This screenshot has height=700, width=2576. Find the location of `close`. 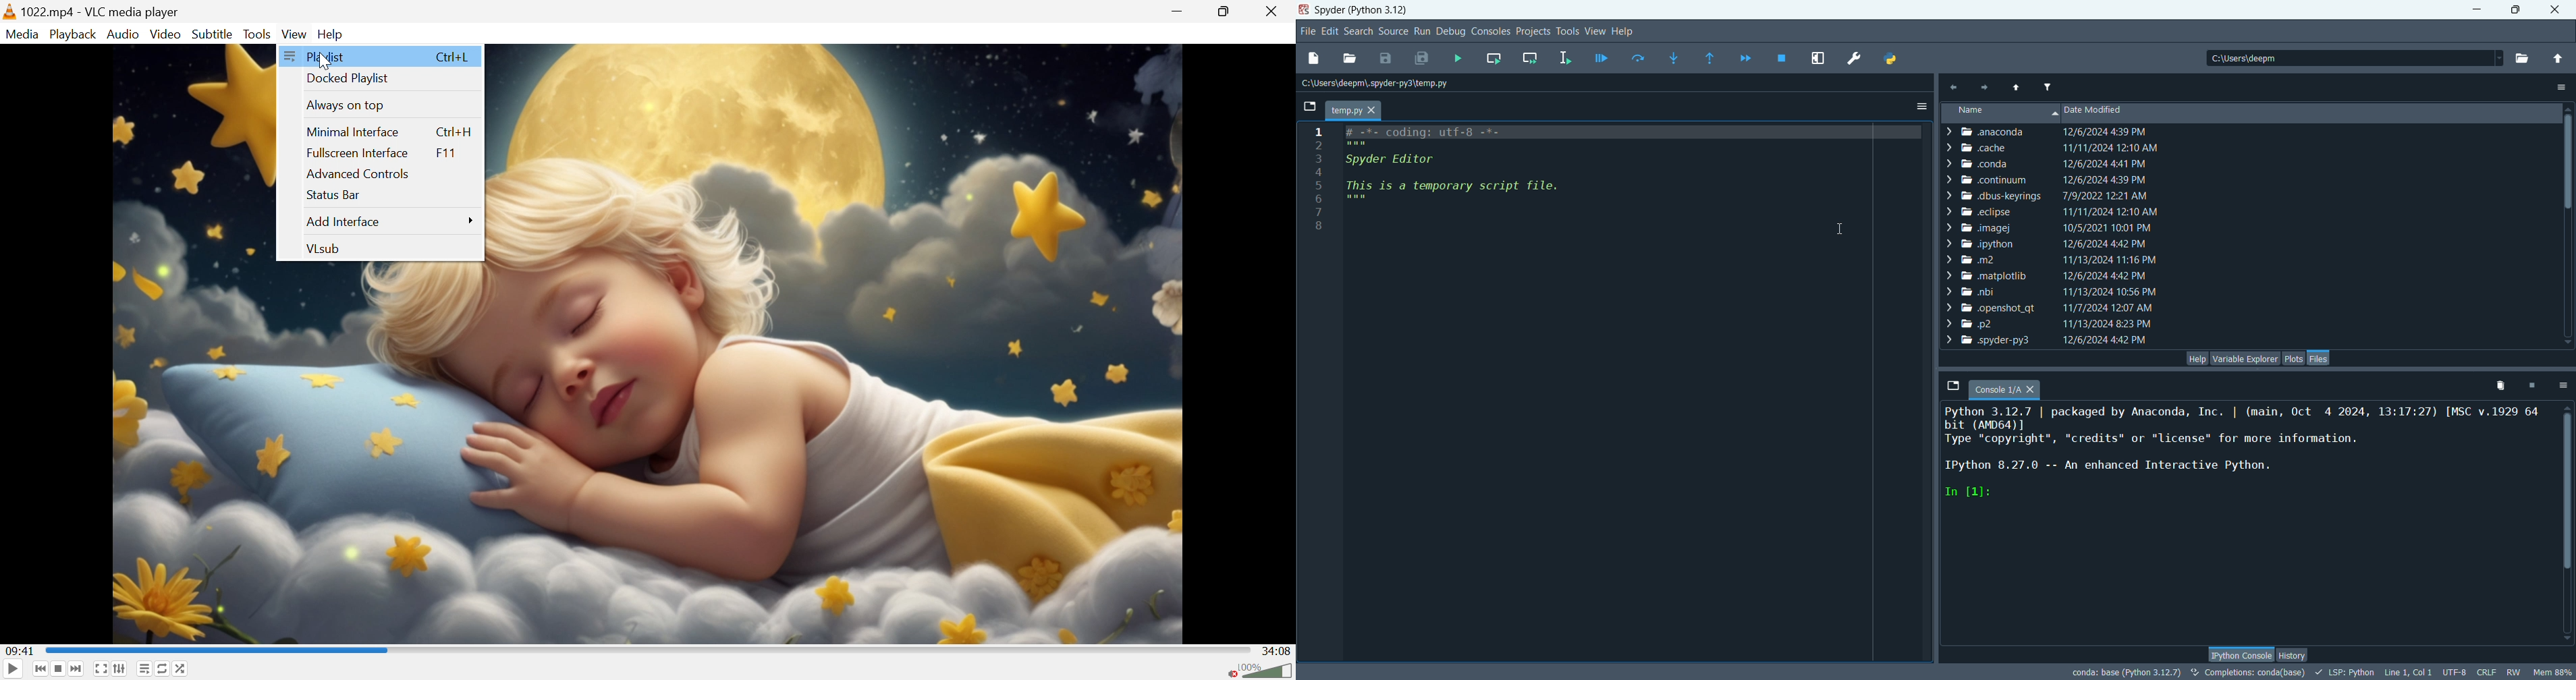

close is located at coordinates (2554, 12).